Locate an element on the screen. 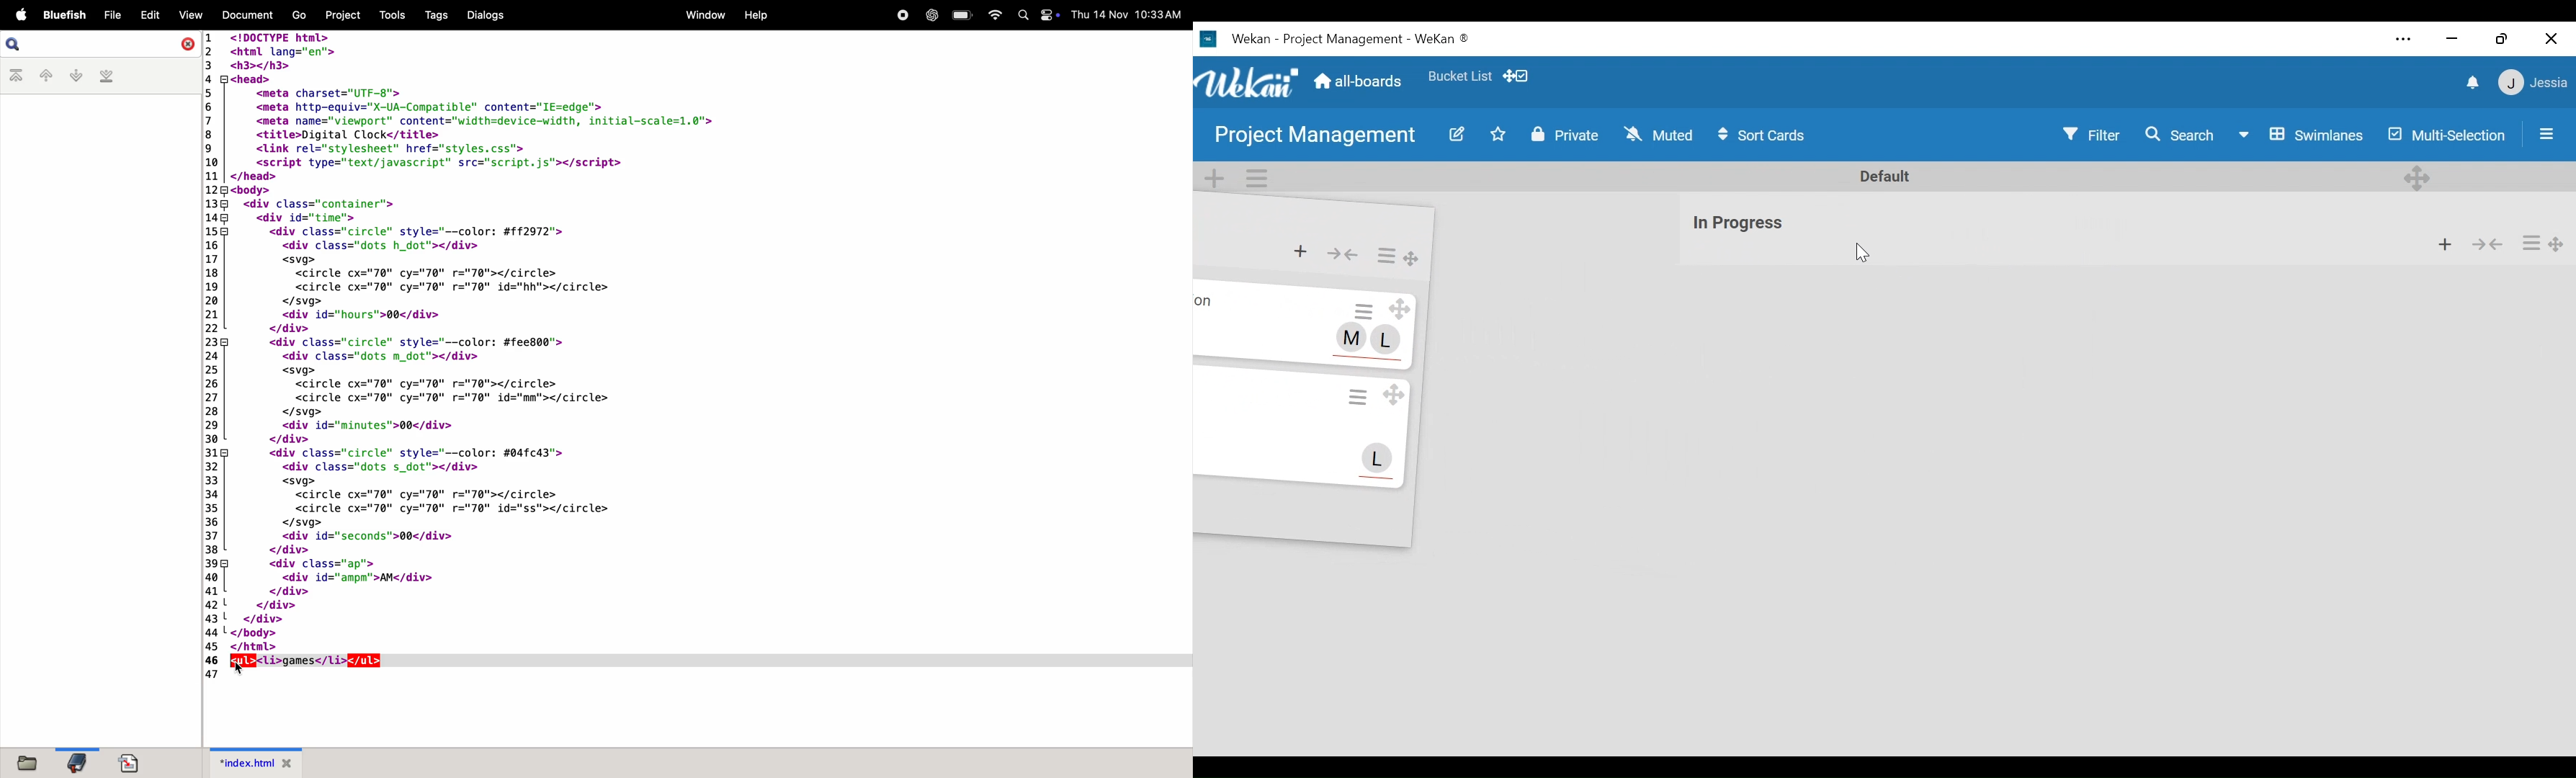 Image resolution: width=2576 pixels, height=784 pixels. L is located at coordinates (1377, 458).